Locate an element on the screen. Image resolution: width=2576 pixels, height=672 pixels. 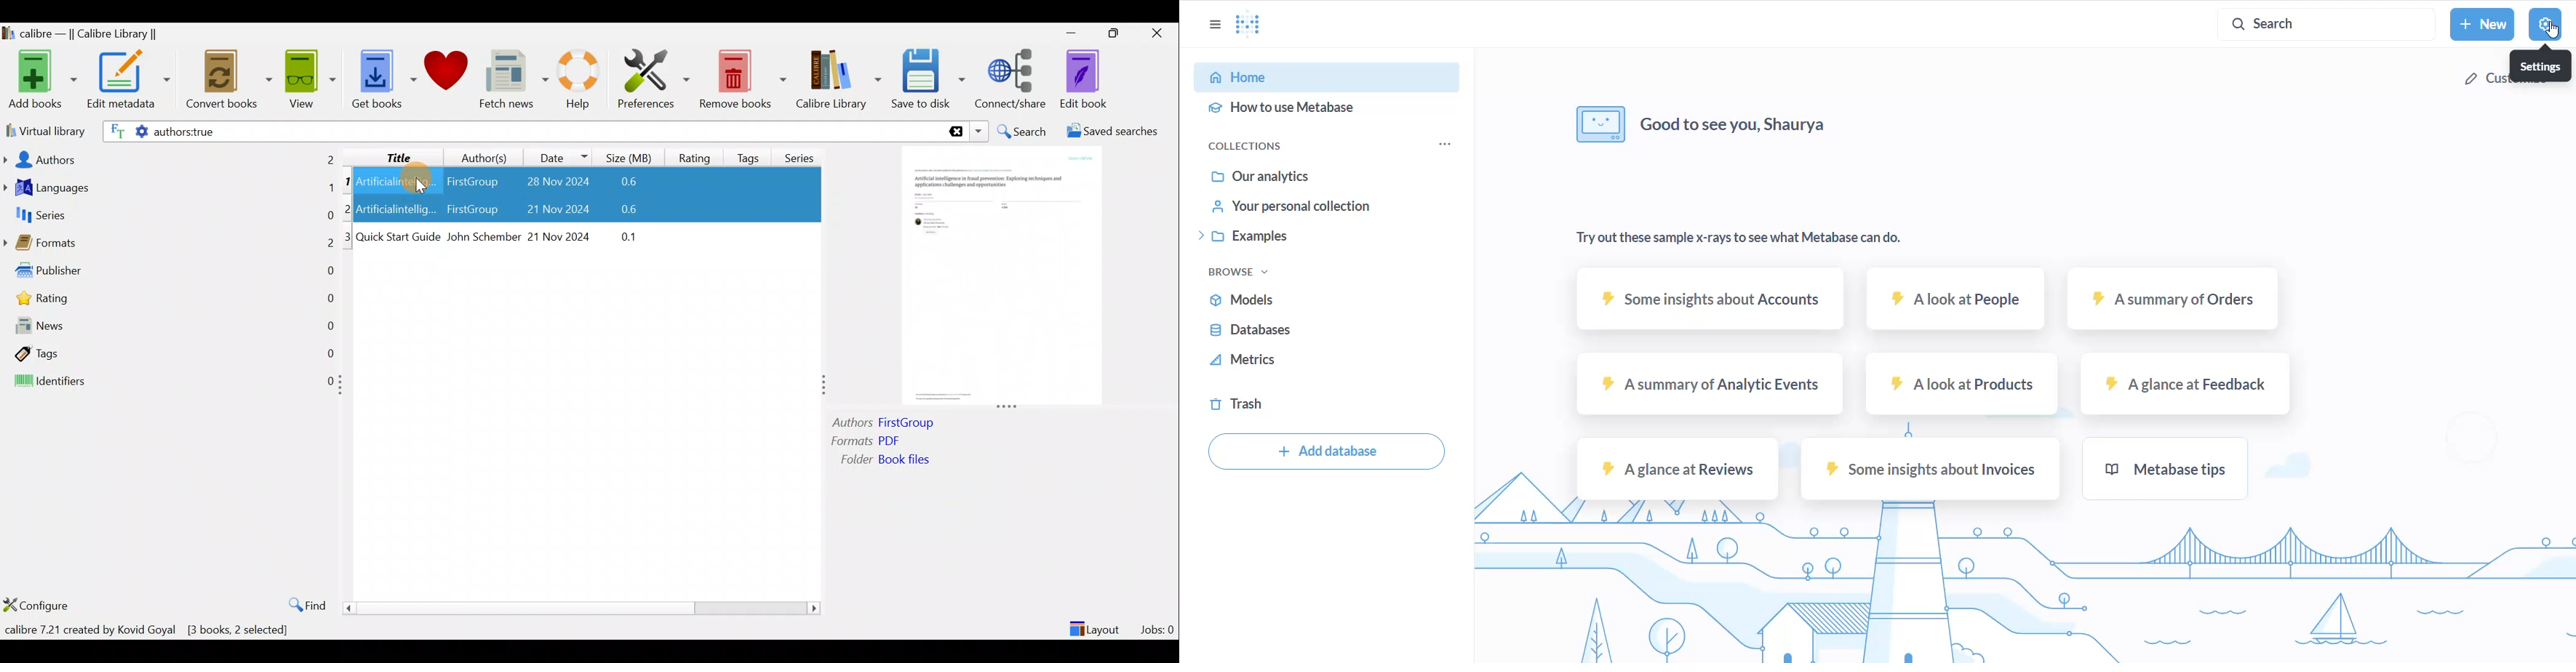
Authors is located at coordinates (170, 158).